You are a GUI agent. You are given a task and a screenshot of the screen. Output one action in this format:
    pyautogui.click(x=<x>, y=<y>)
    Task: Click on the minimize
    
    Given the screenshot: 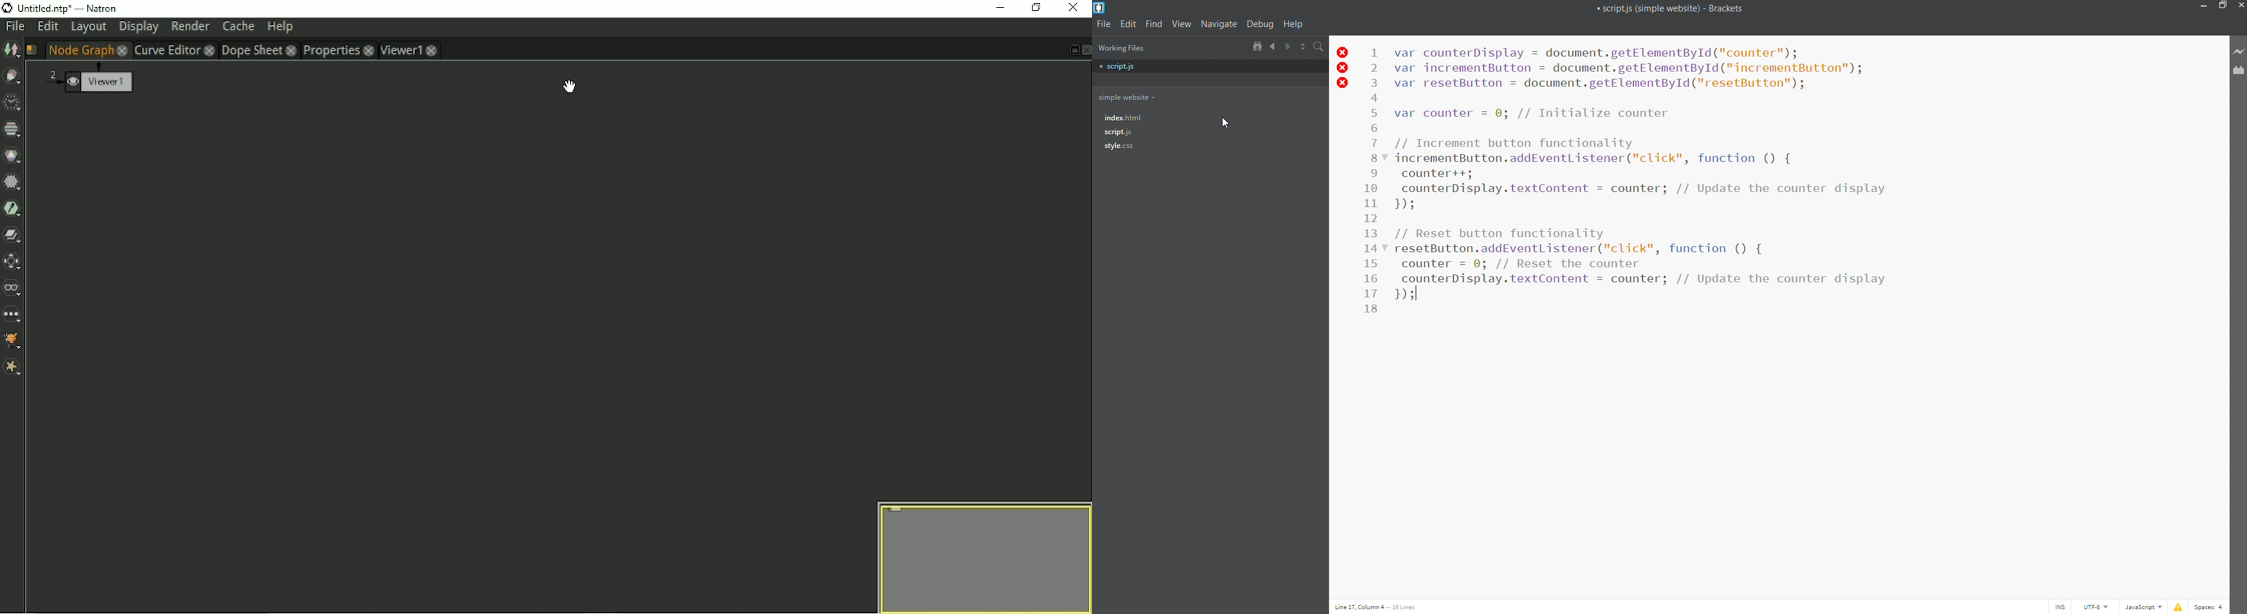 What is the action you would take?
    pyautogui.click(x=2207, y=7)
    